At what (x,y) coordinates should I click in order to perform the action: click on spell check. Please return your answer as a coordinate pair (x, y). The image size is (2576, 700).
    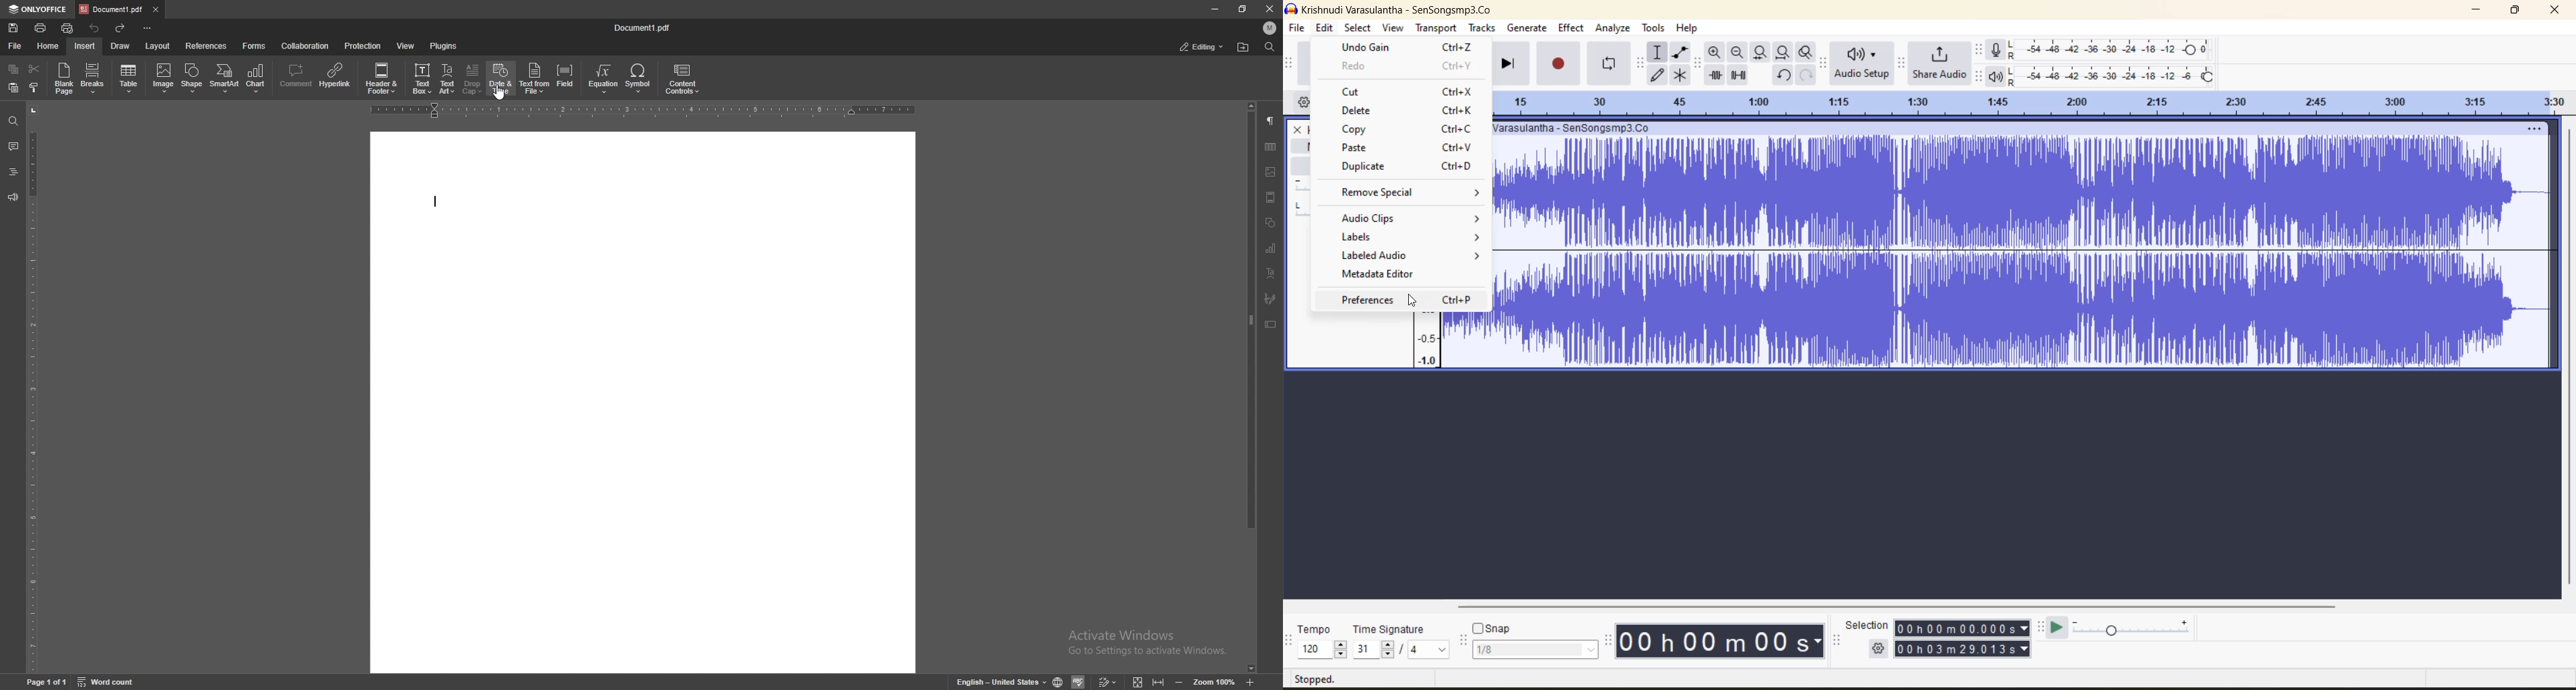
    Looking at the image, I should click on (1078, 681).